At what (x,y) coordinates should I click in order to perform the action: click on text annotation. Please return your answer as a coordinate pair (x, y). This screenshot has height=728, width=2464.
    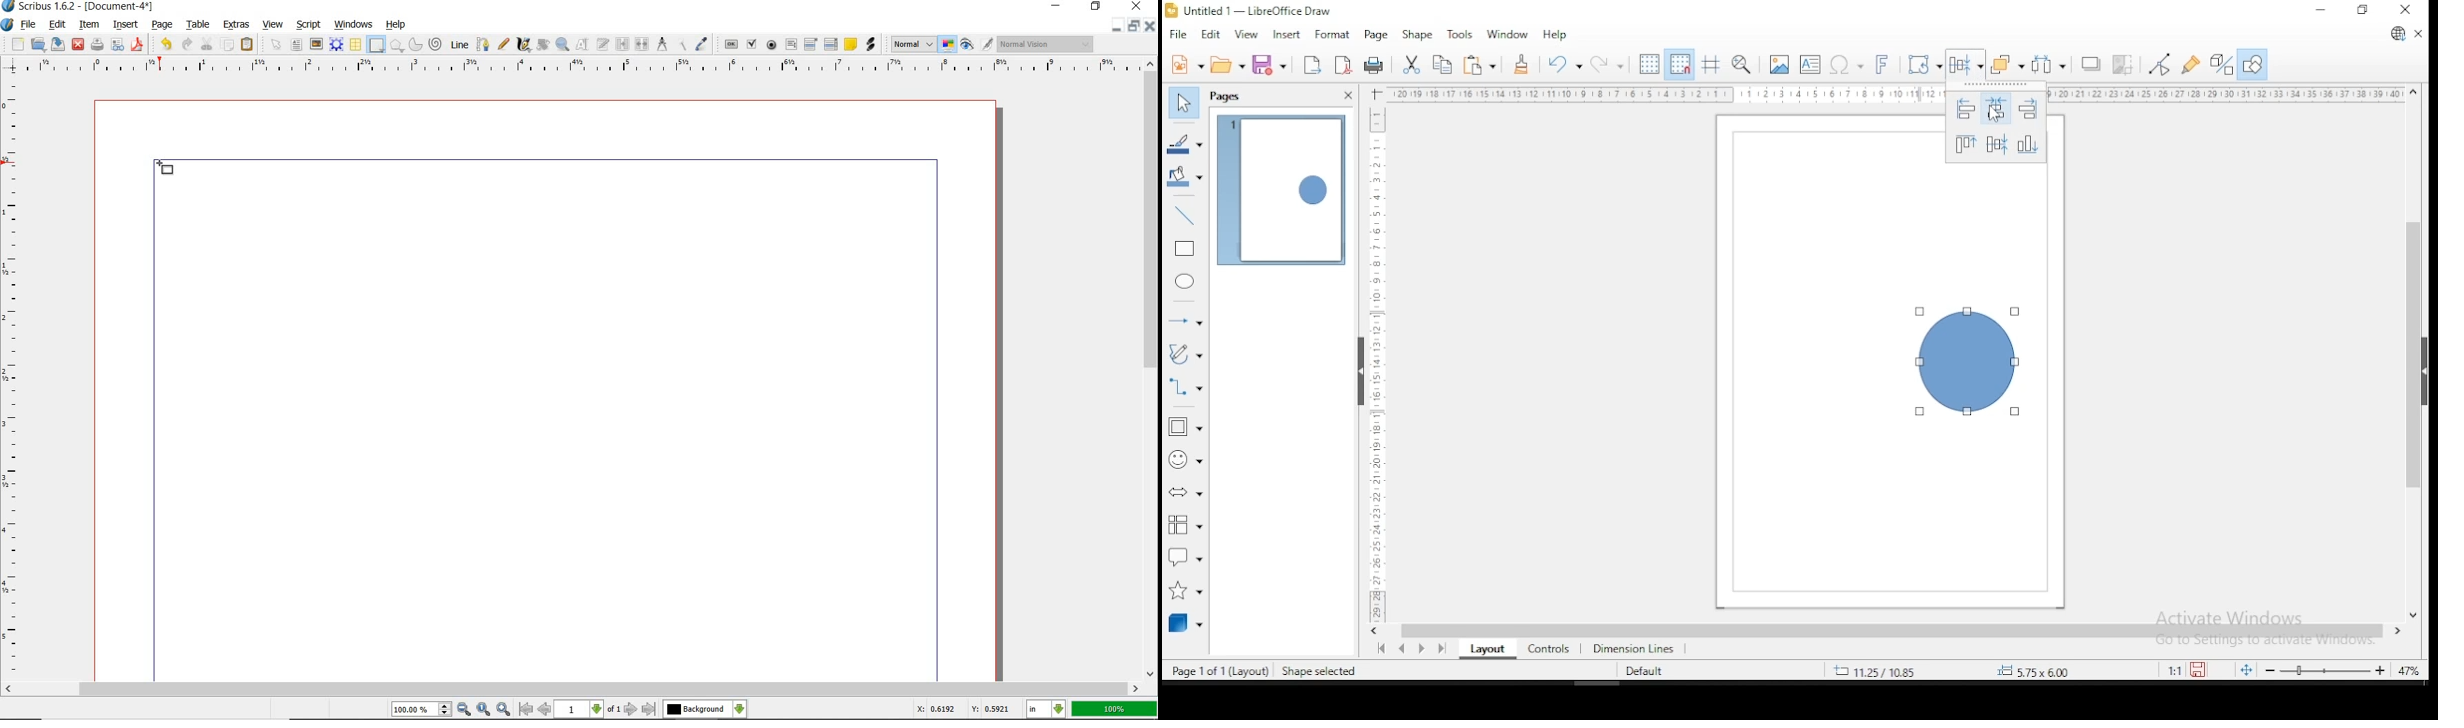
    Looking at the image, I should click on (851, 44).